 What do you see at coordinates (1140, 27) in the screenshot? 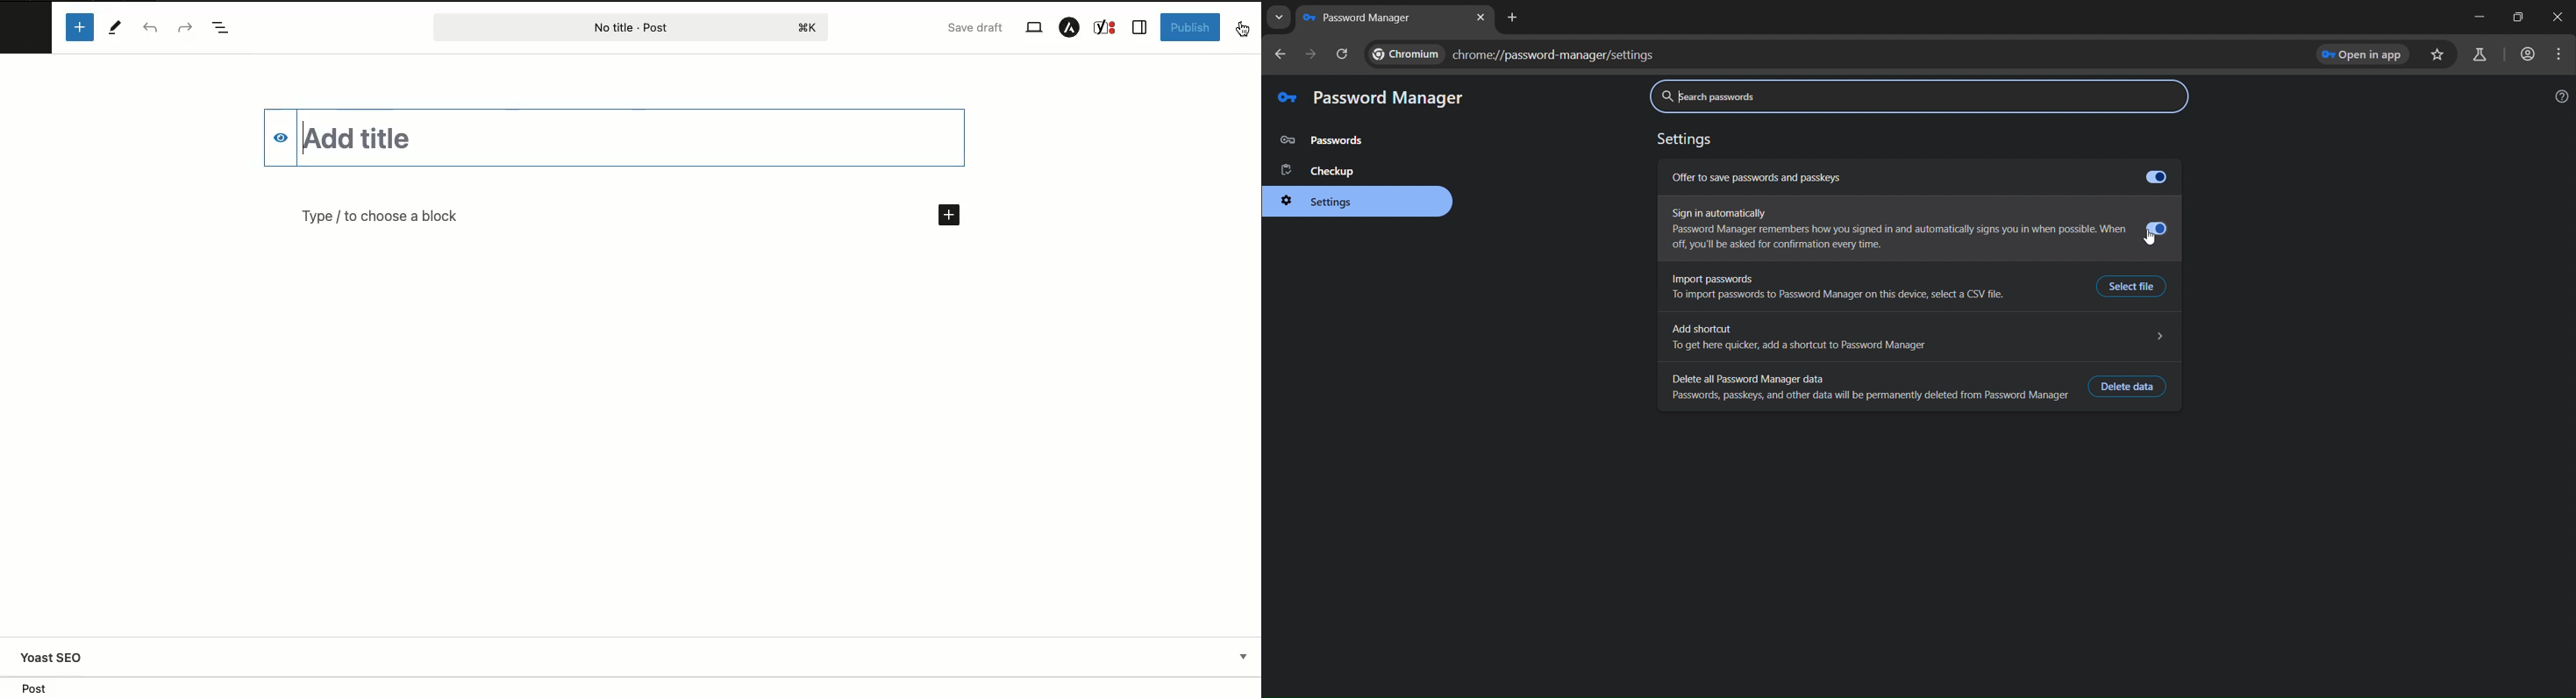
I see `Sidebar` at bounding box center [1140, 27].